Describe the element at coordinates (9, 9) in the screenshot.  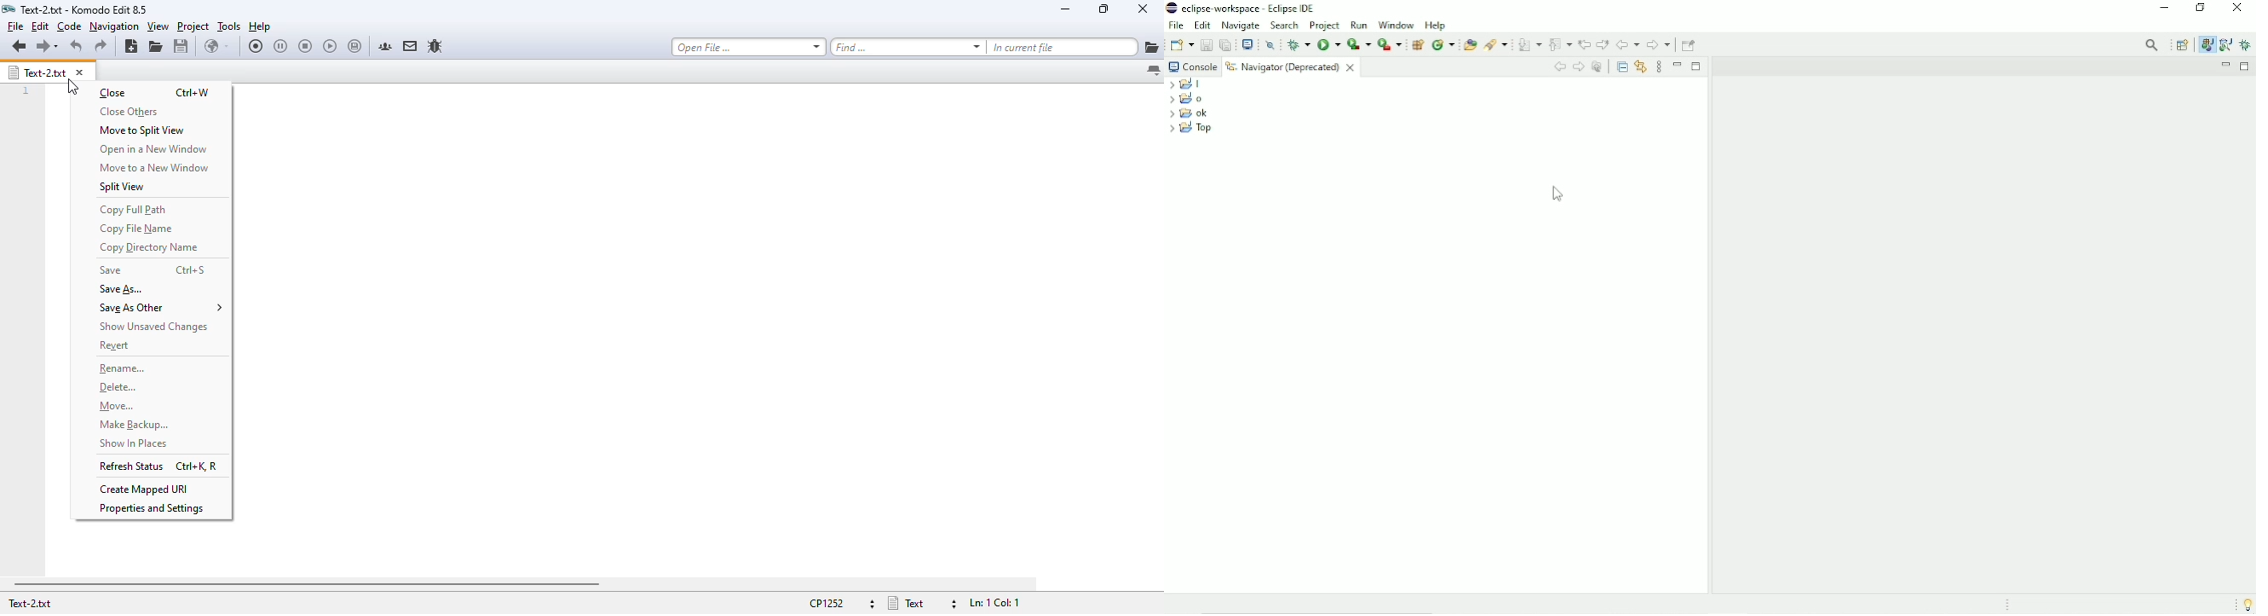
I see `logo` at that location.